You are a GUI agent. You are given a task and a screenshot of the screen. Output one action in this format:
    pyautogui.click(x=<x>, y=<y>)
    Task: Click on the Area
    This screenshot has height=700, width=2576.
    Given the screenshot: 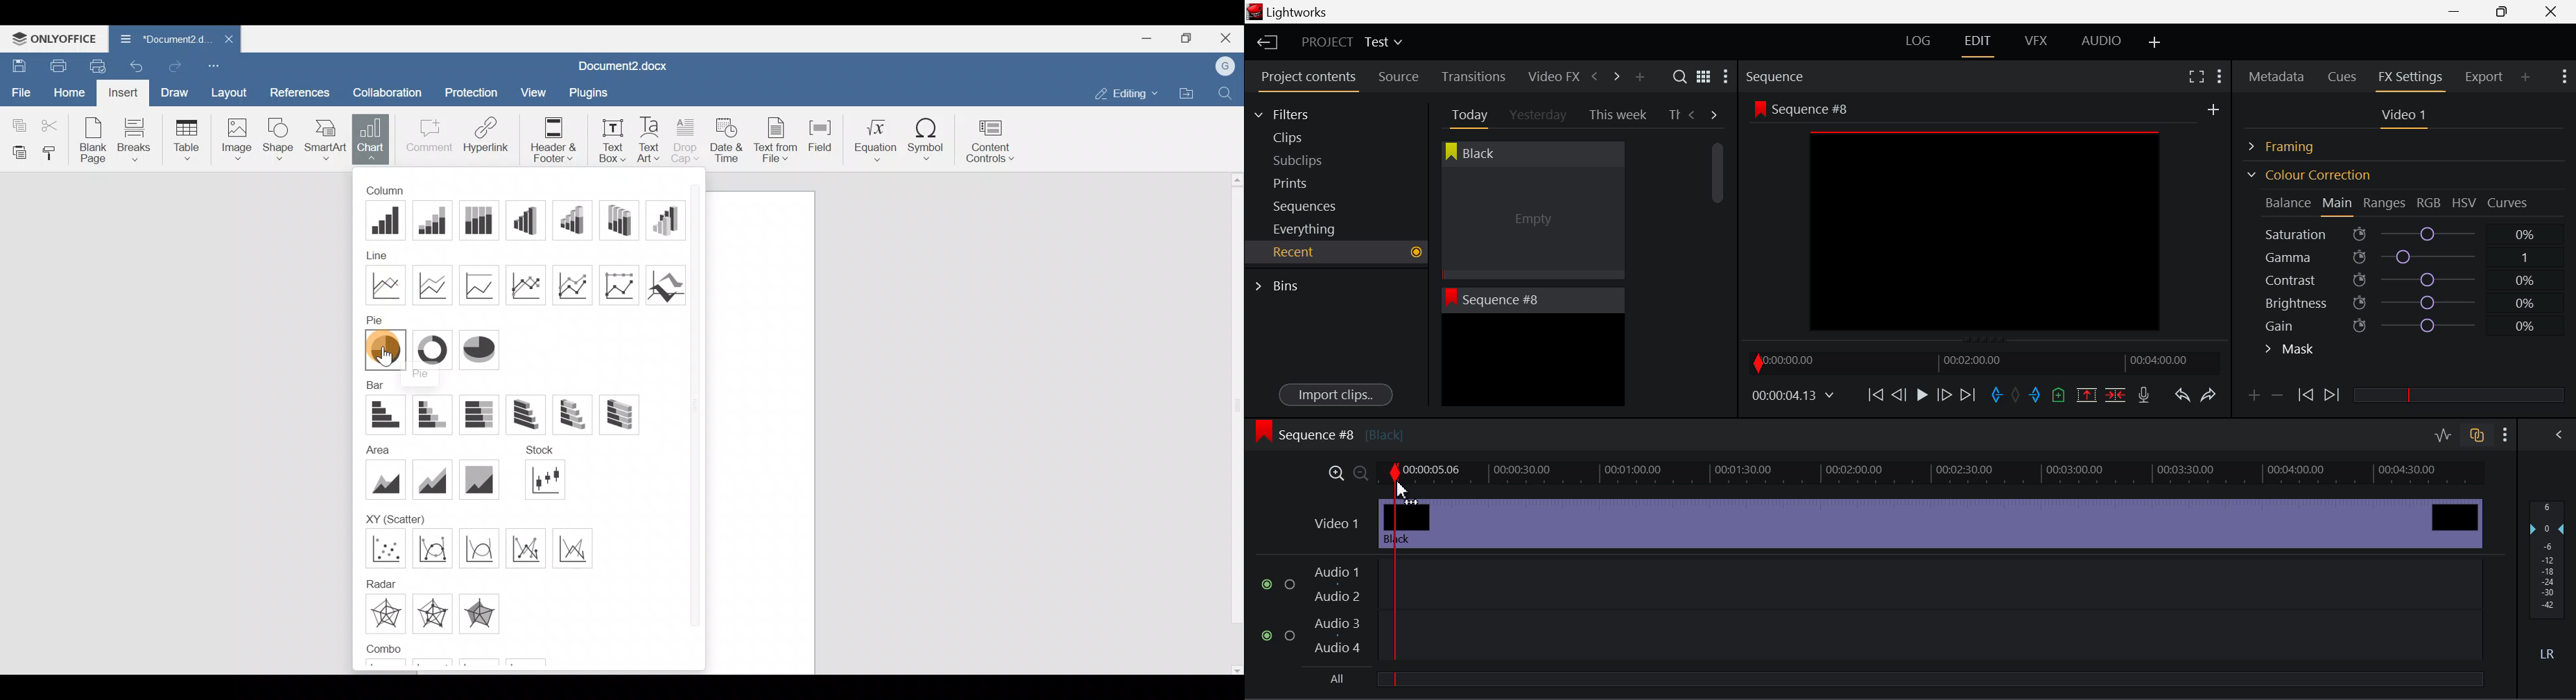 What is the action you would take?
    pyautogui.click(x=385, y=480)
    